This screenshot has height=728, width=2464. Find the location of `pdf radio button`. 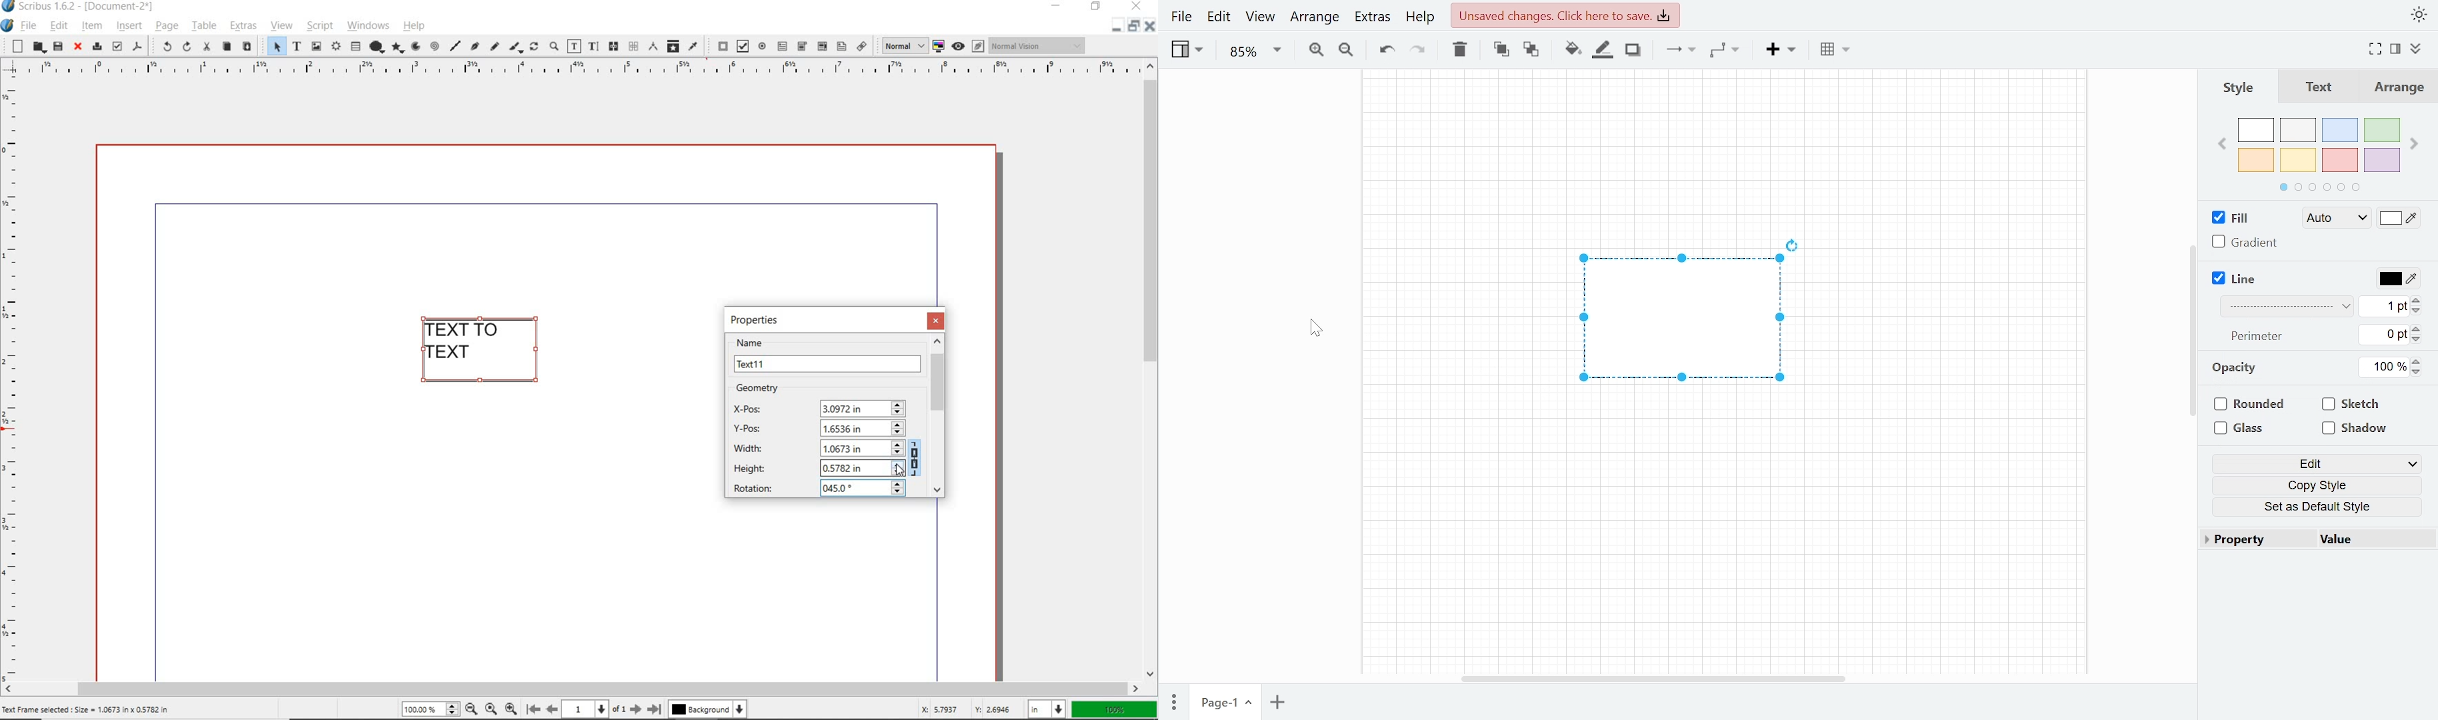

pdf radio button is located at coordinates (762, 46).